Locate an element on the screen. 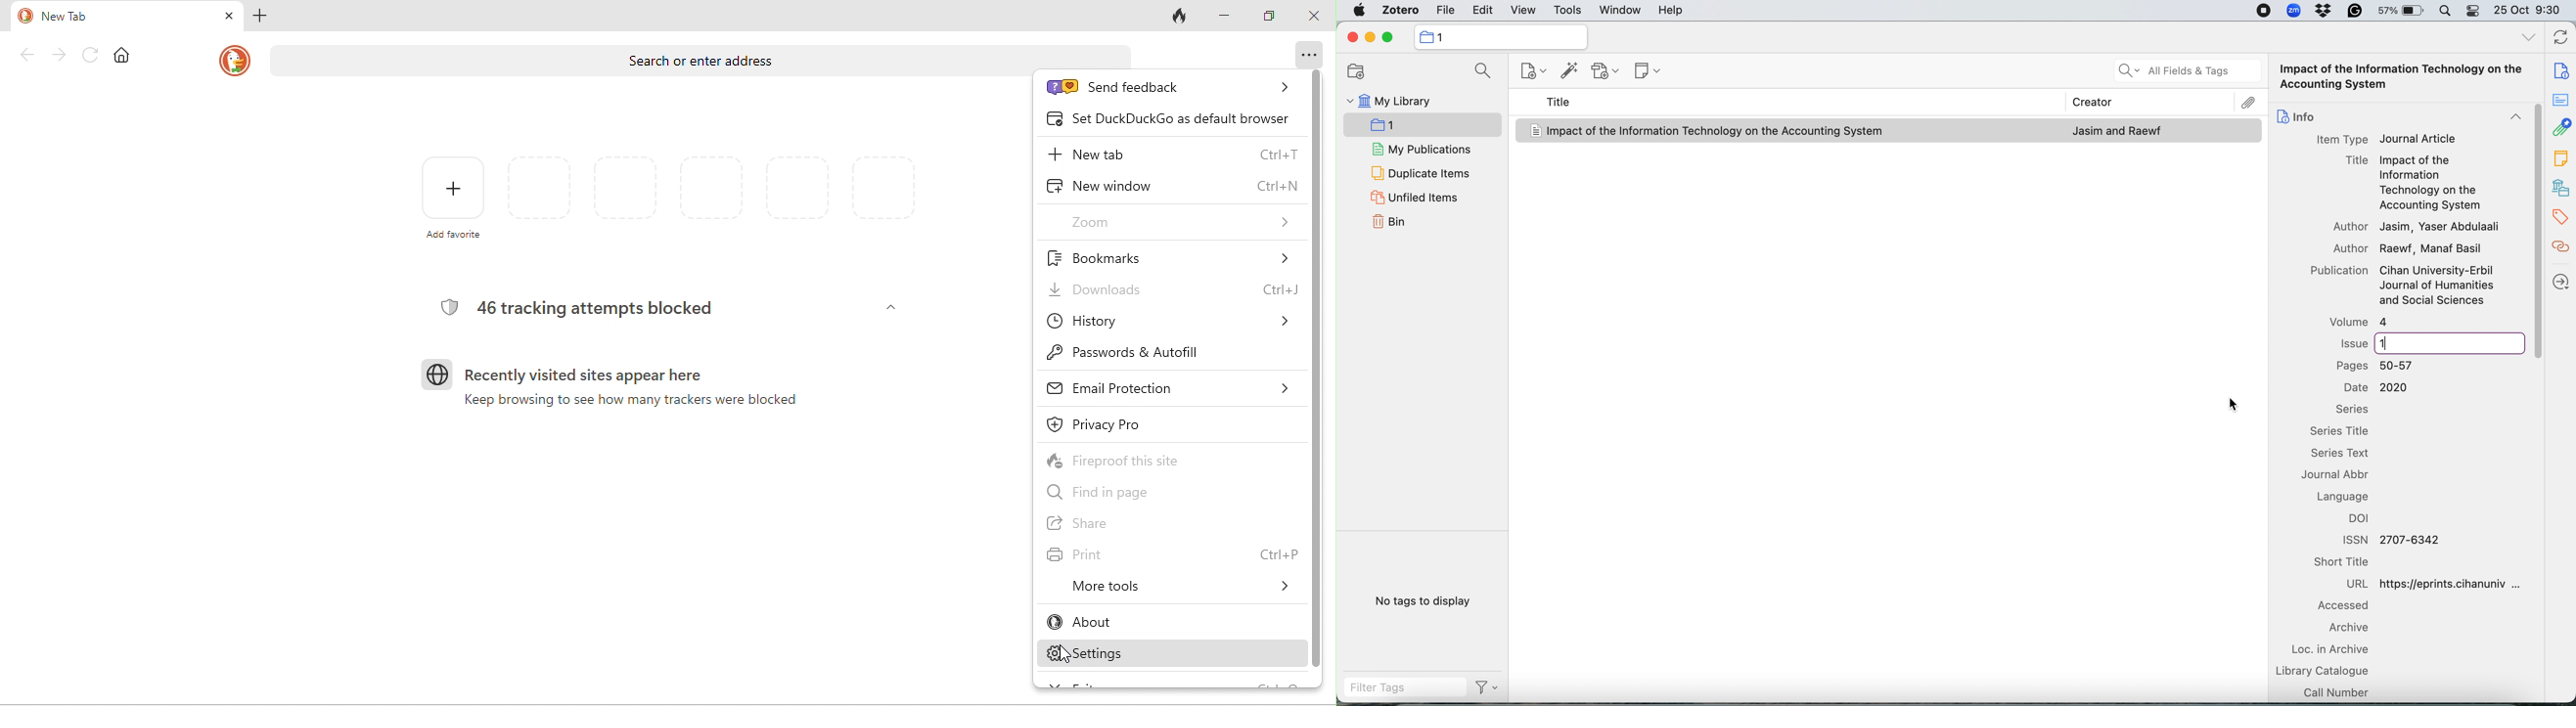 The height and width of the screenshot is (728, 2576). Authot is located at coordinates (2342, 248).